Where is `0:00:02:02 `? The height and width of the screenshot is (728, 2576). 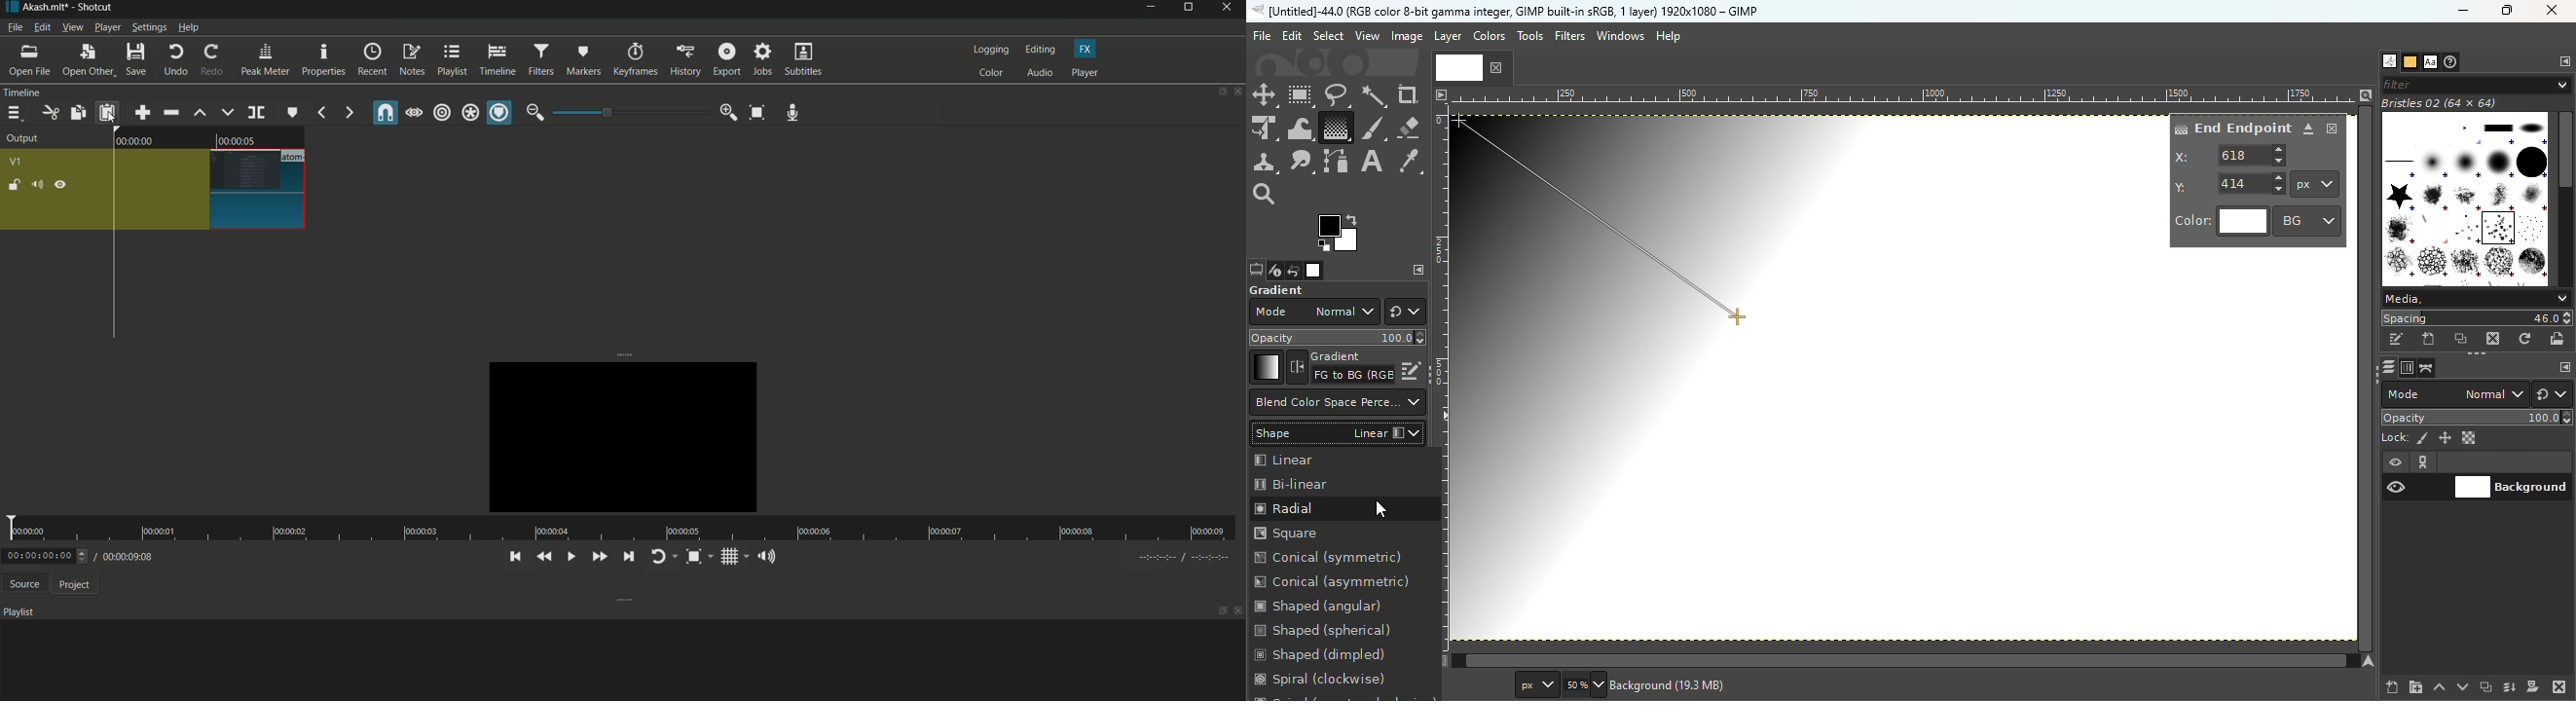 0:00:02:02  is located at coordinates (46, 556).